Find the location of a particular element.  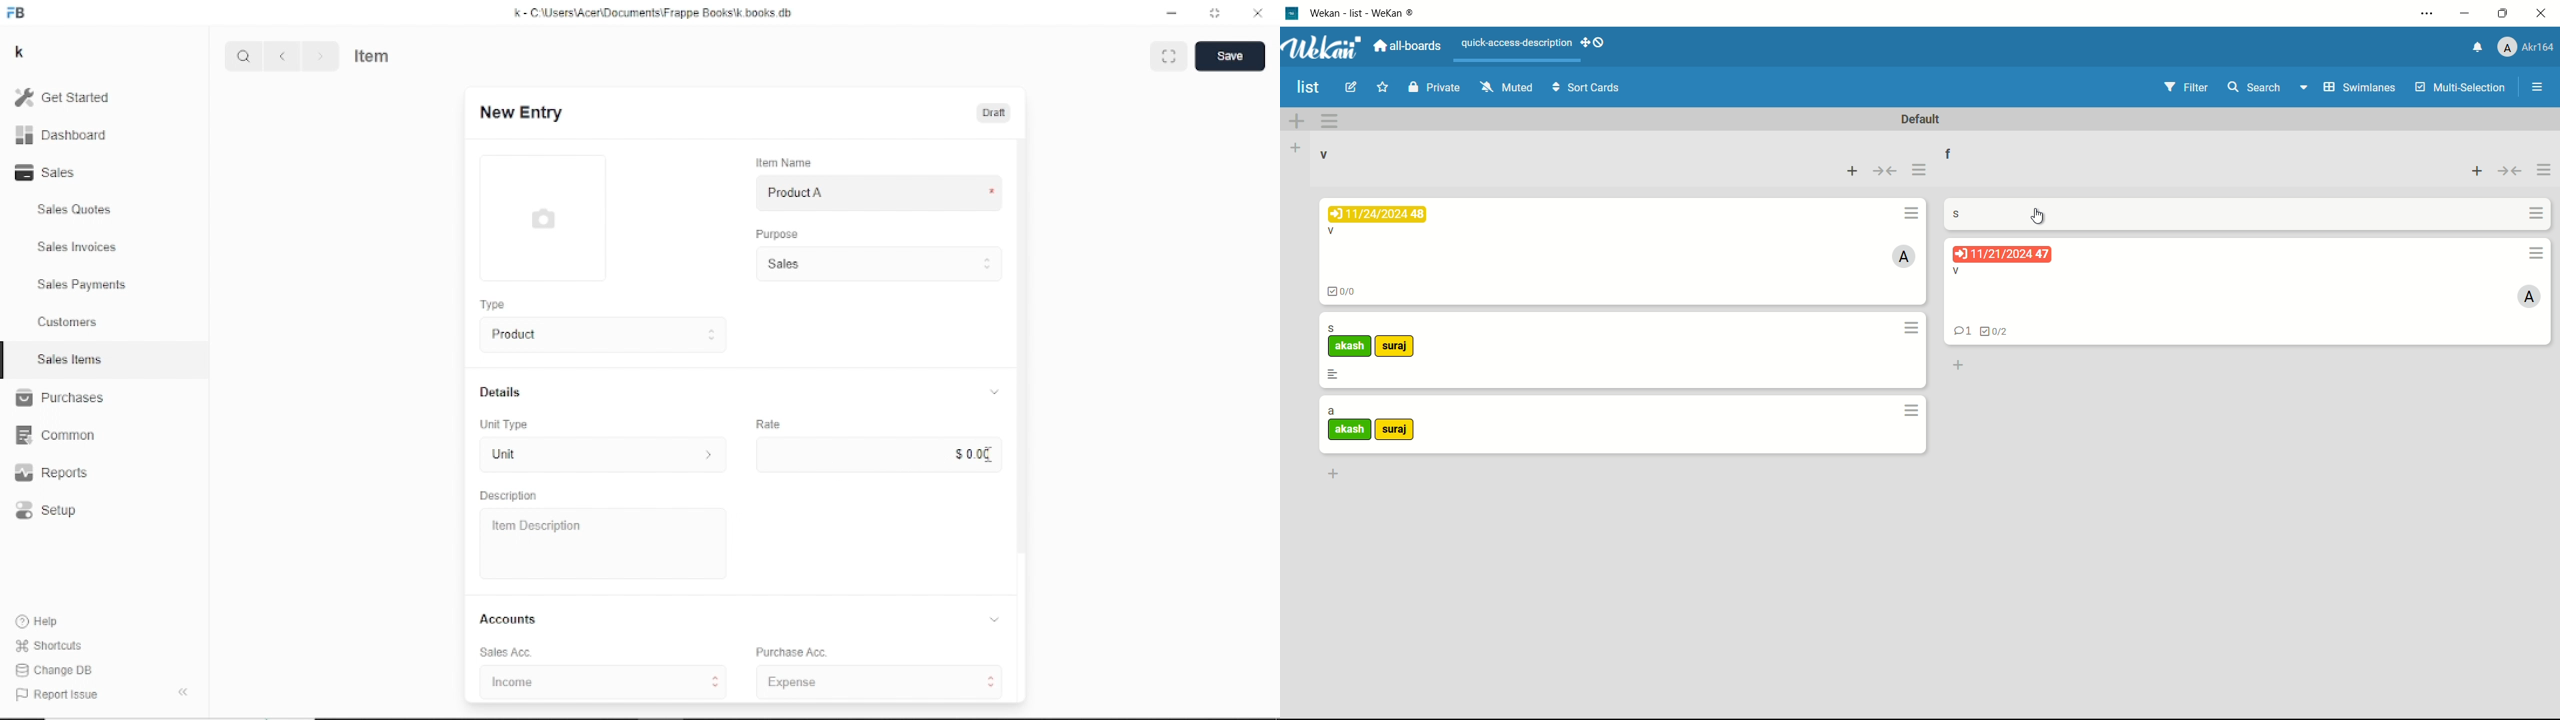

add card top of list is located at coordinates (1853, 172).